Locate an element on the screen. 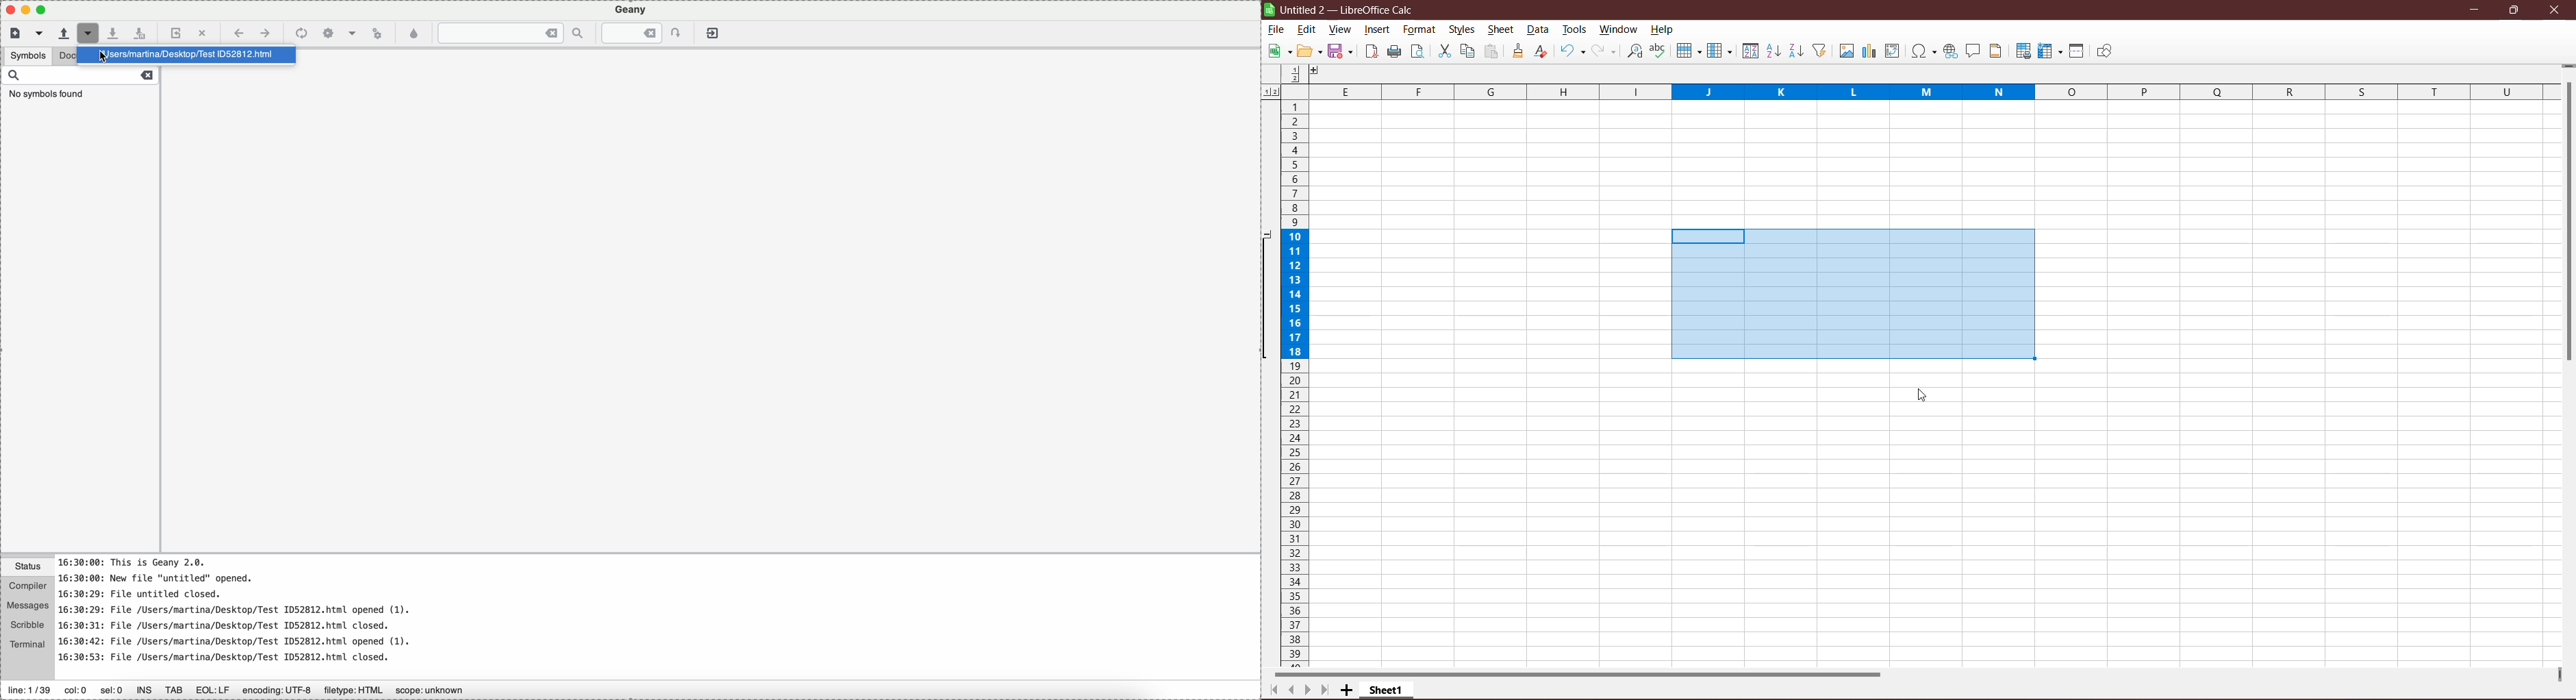  choose color is located at coordinates (414, 35).